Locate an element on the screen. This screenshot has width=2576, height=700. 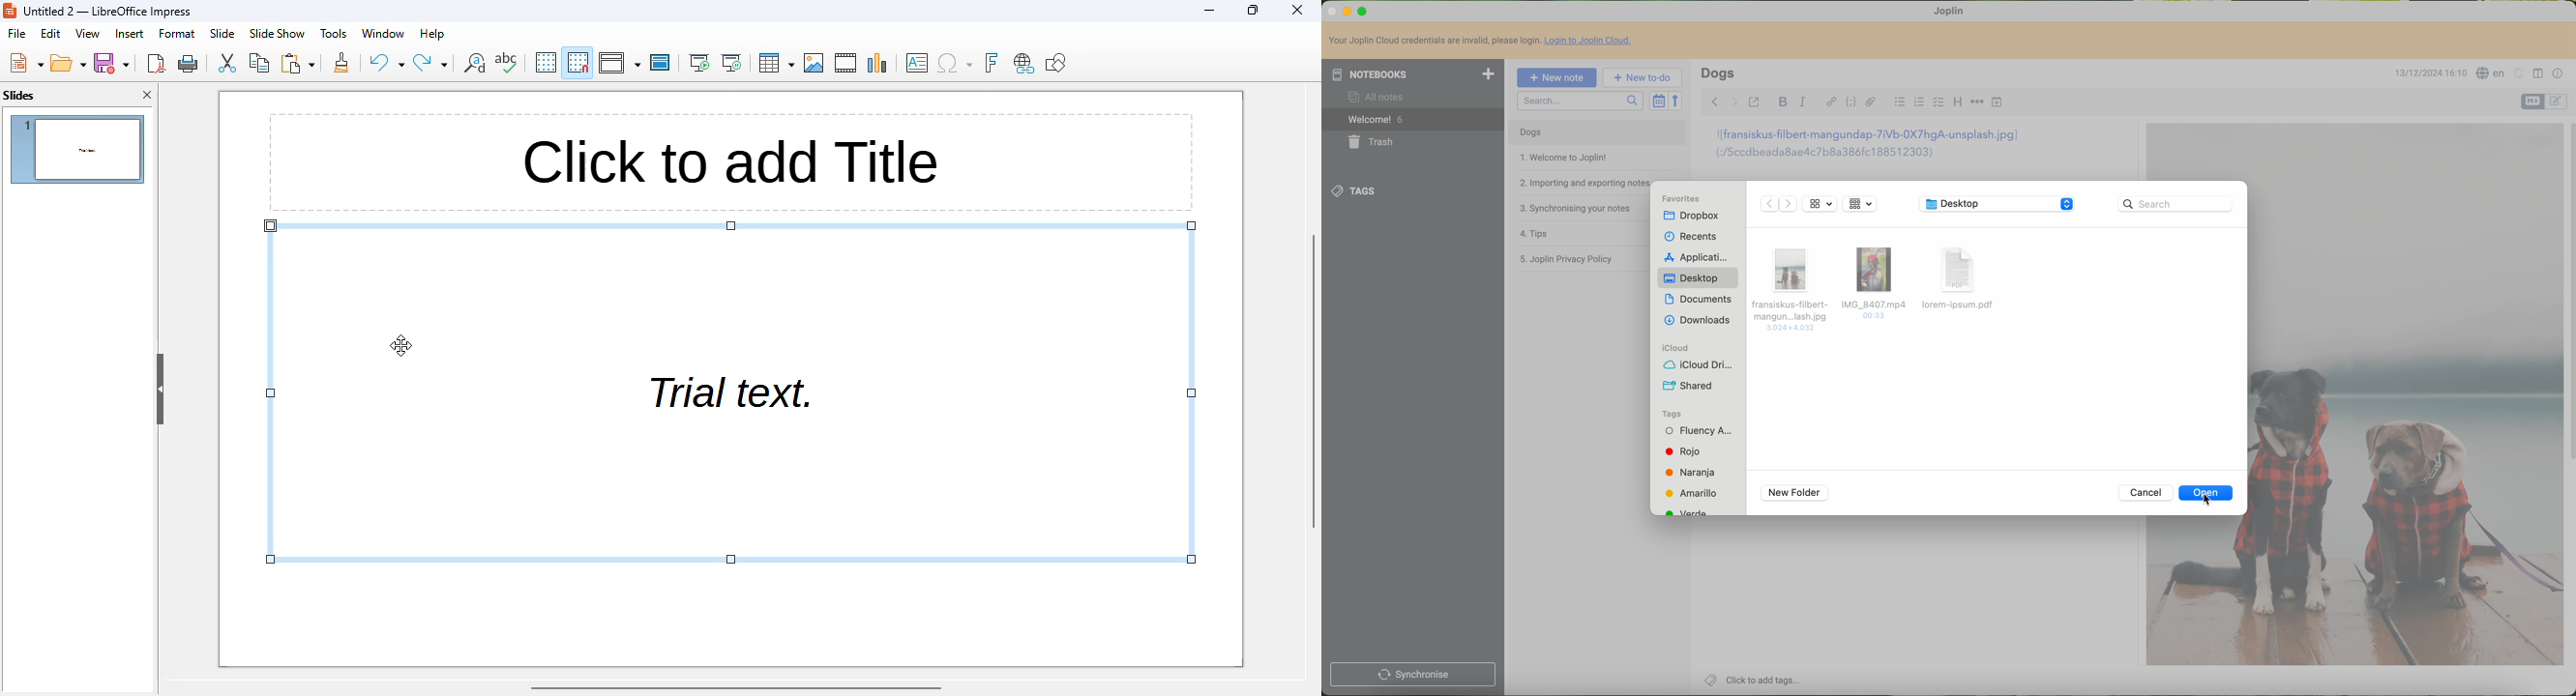
insert chart is located at coordinates (878, 63).